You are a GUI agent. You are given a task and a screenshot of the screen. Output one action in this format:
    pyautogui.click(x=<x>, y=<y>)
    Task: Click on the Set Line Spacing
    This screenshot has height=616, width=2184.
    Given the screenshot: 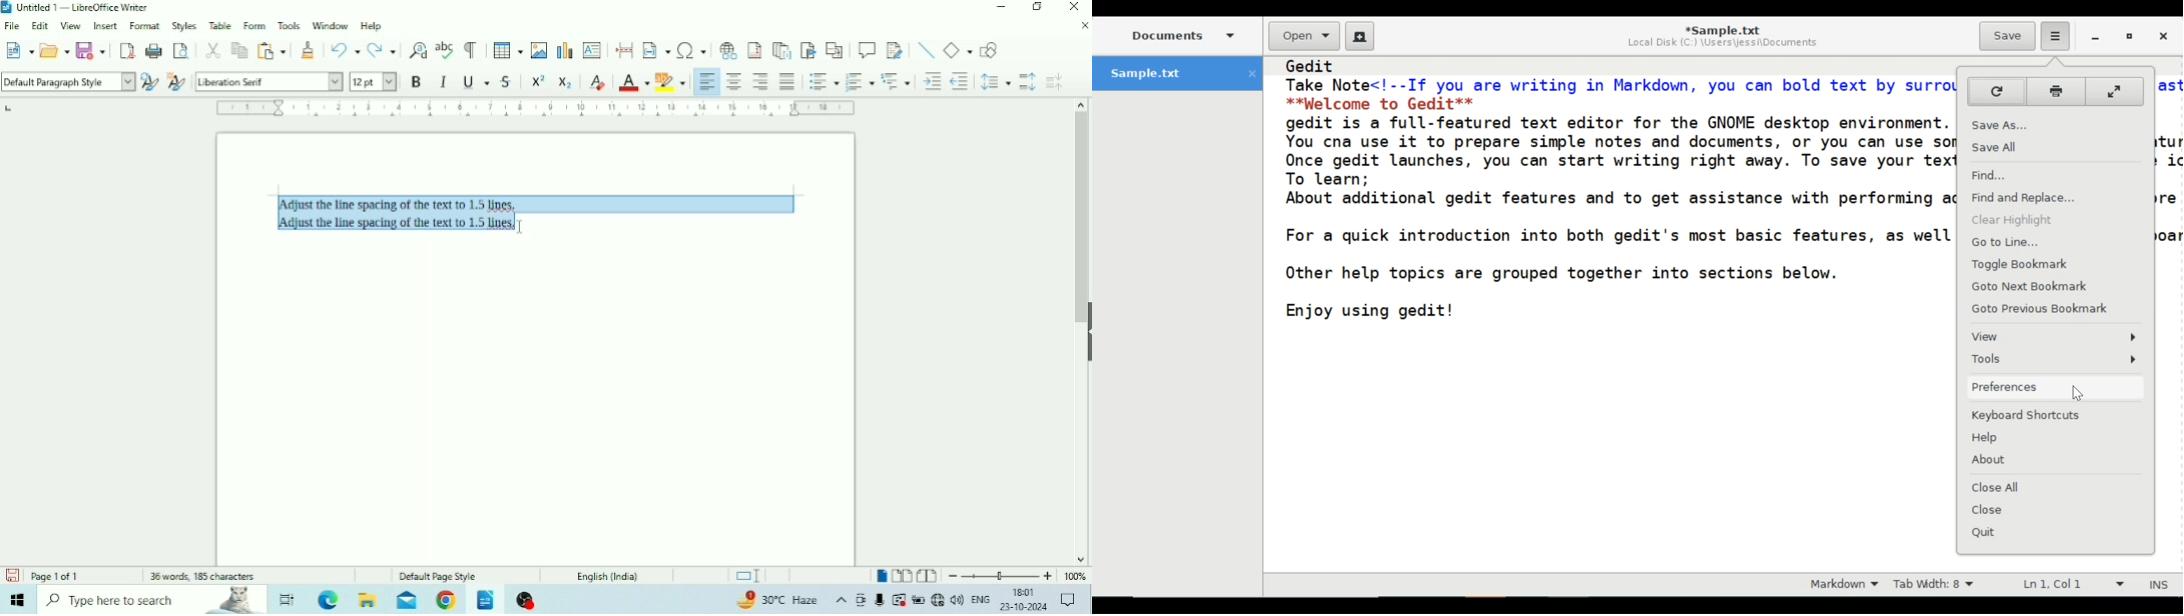 What is the action you would take?
    pyautogui.click(x=995, y=82)
    